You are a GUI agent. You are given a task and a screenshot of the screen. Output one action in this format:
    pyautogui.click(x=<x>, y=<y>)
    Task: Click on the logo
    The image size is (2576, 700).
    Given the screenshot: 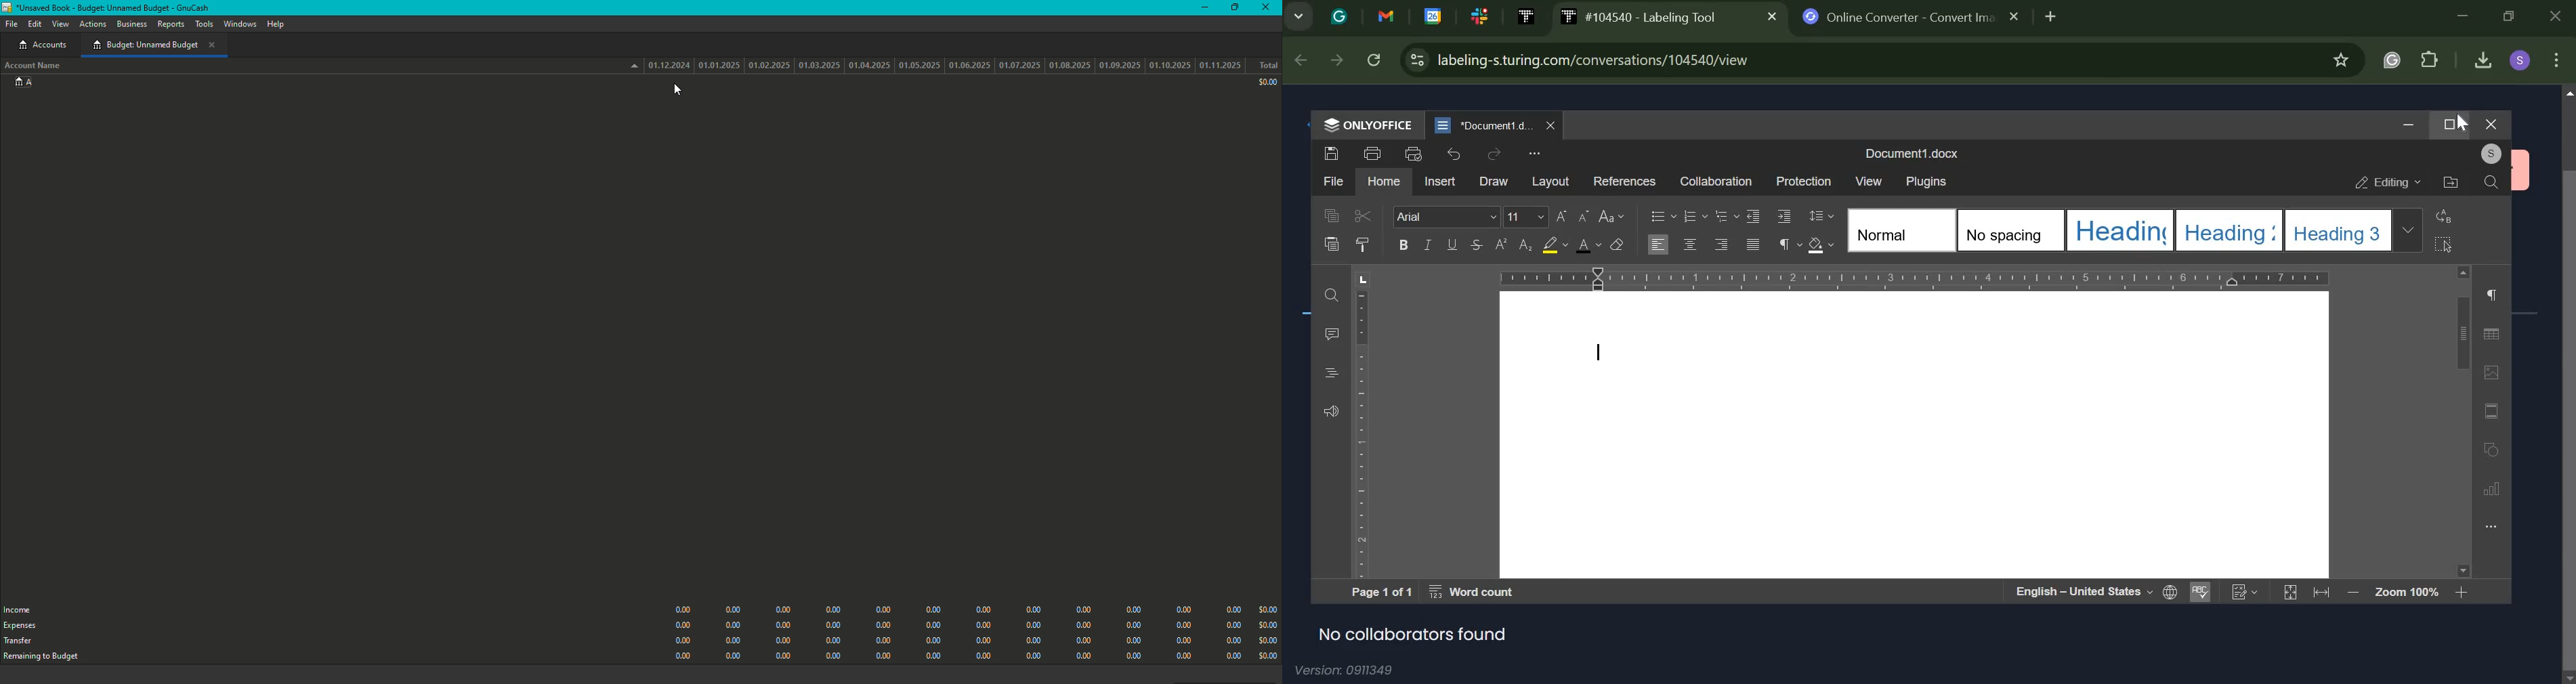 What is the action you would take?
    pyautogui.click(x=1443, y=125)
    